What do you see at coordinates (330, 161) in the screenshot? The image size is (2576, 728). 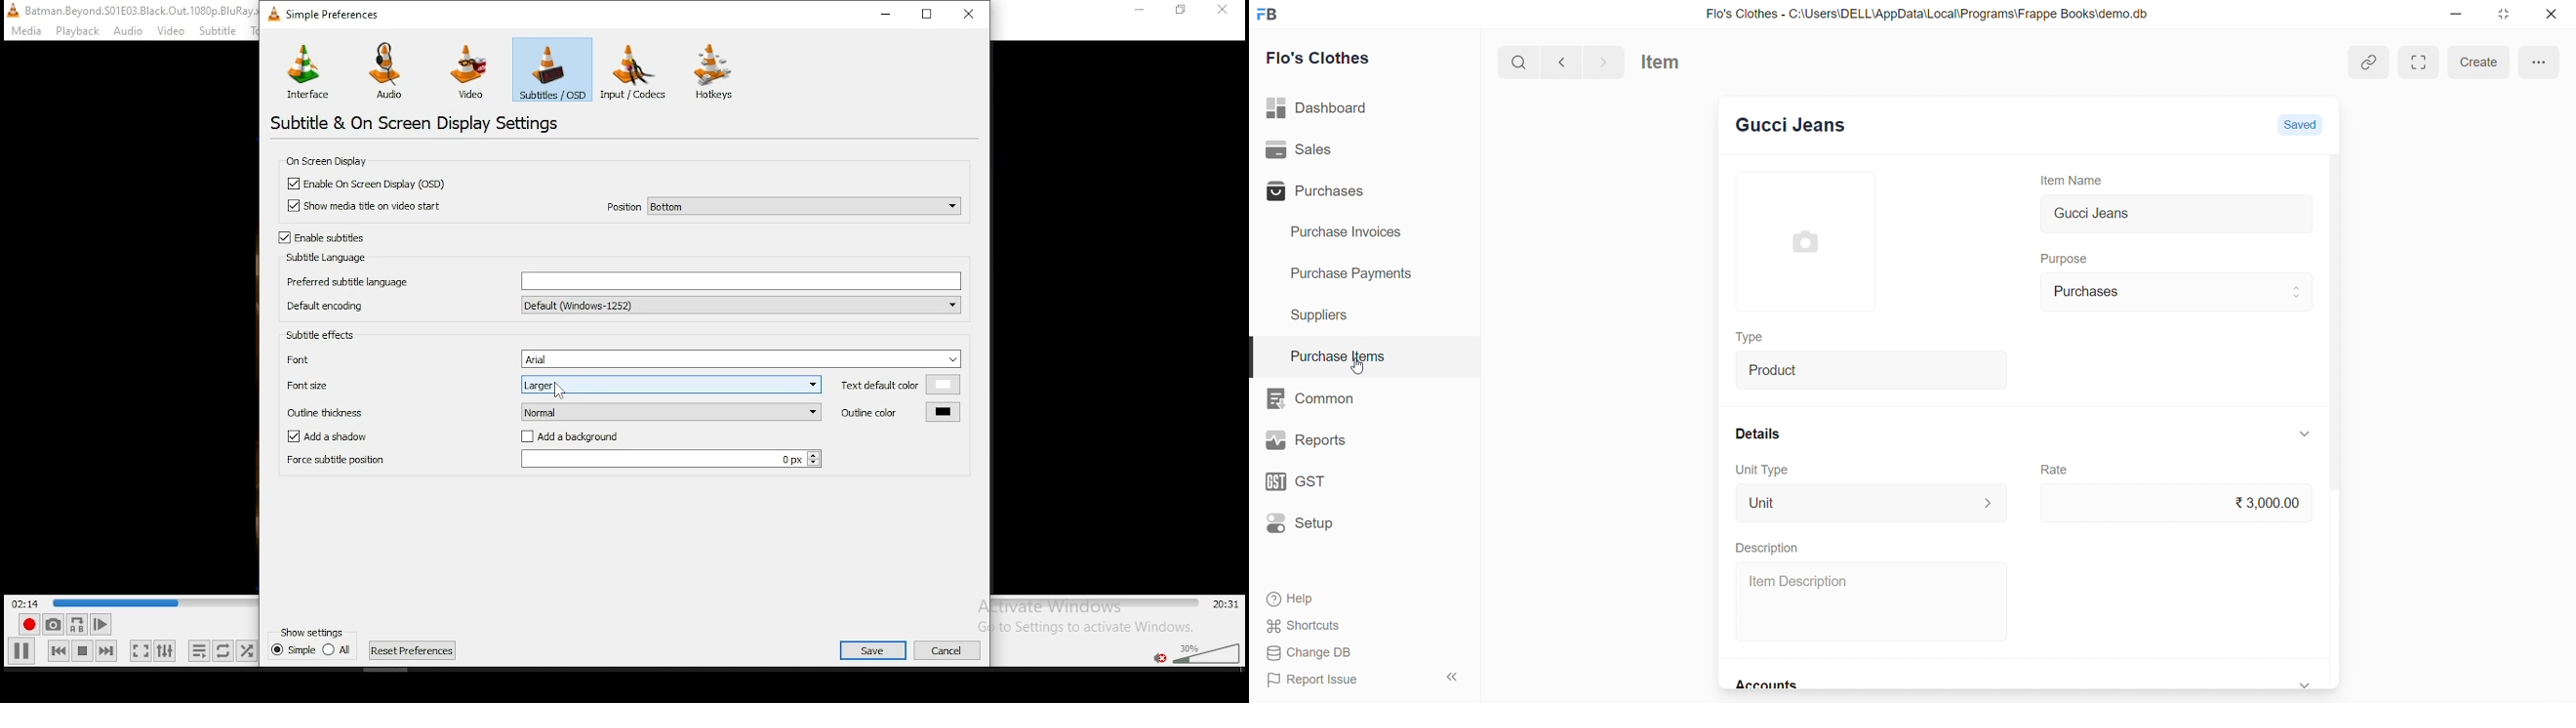 I see `on screen display` at bounding box center [330, 161].